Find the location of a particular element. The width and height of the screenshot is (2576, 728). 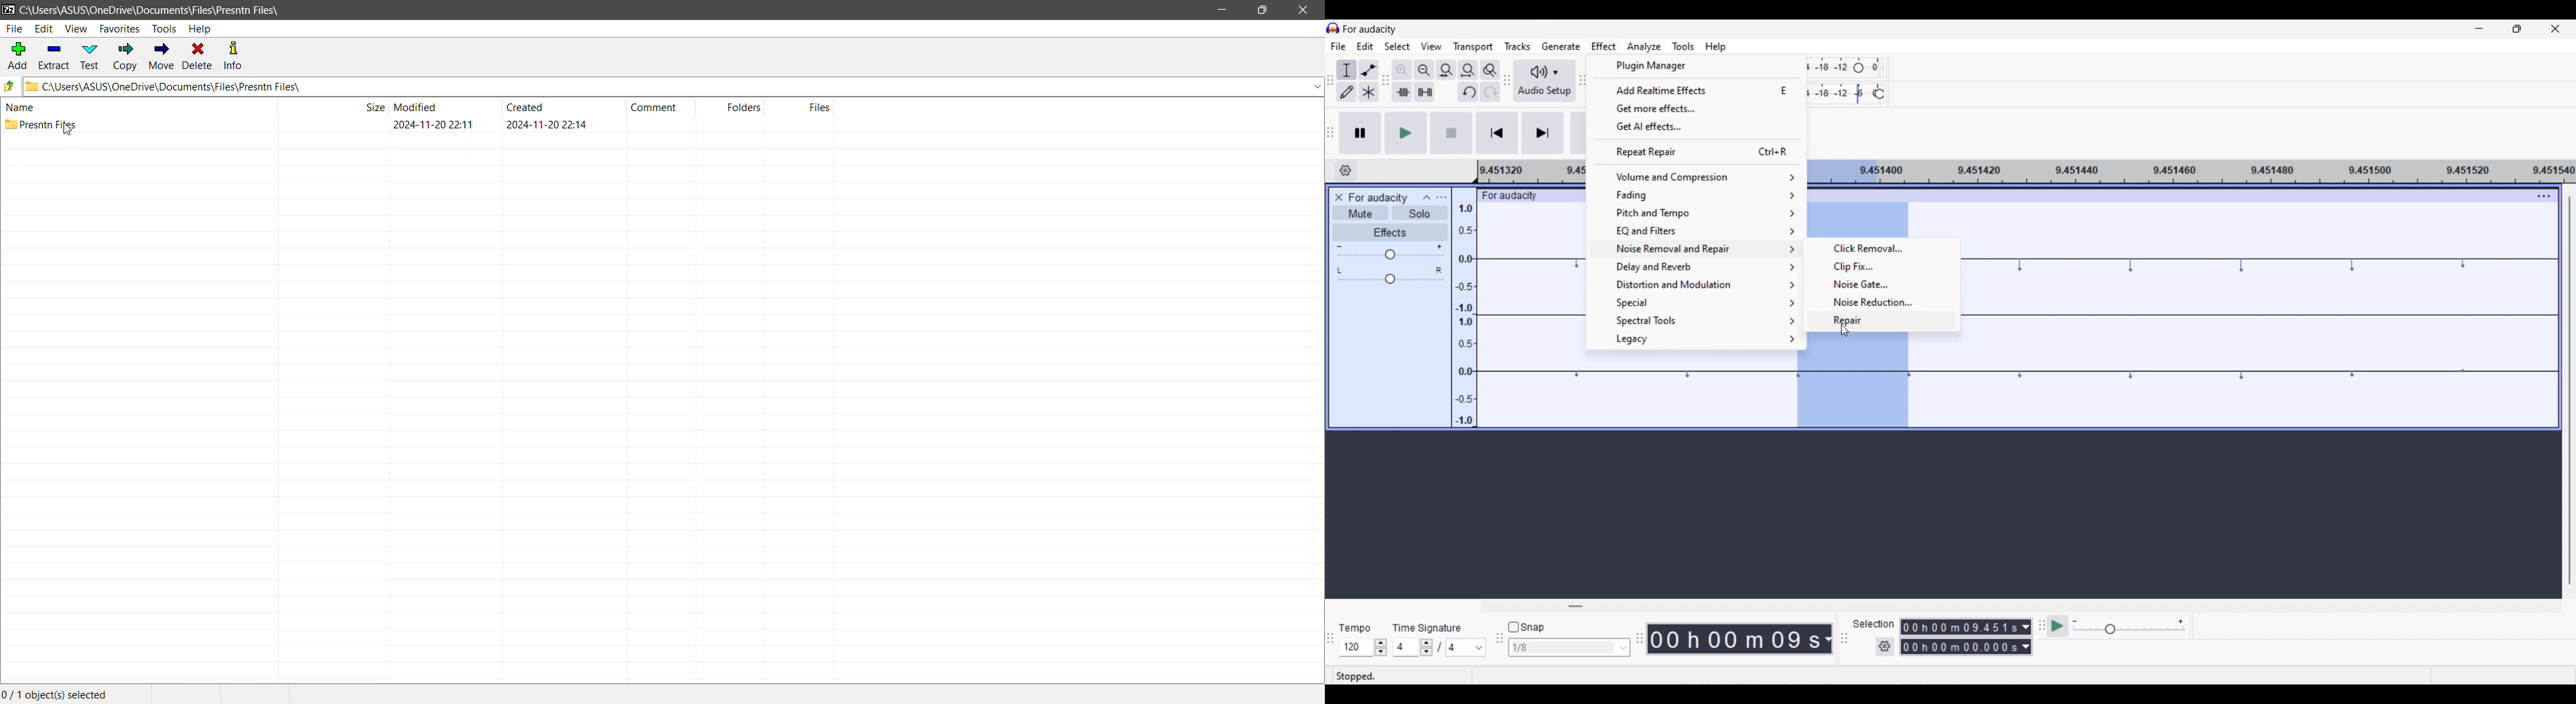

Current project is located at coordinates (1378, 198).